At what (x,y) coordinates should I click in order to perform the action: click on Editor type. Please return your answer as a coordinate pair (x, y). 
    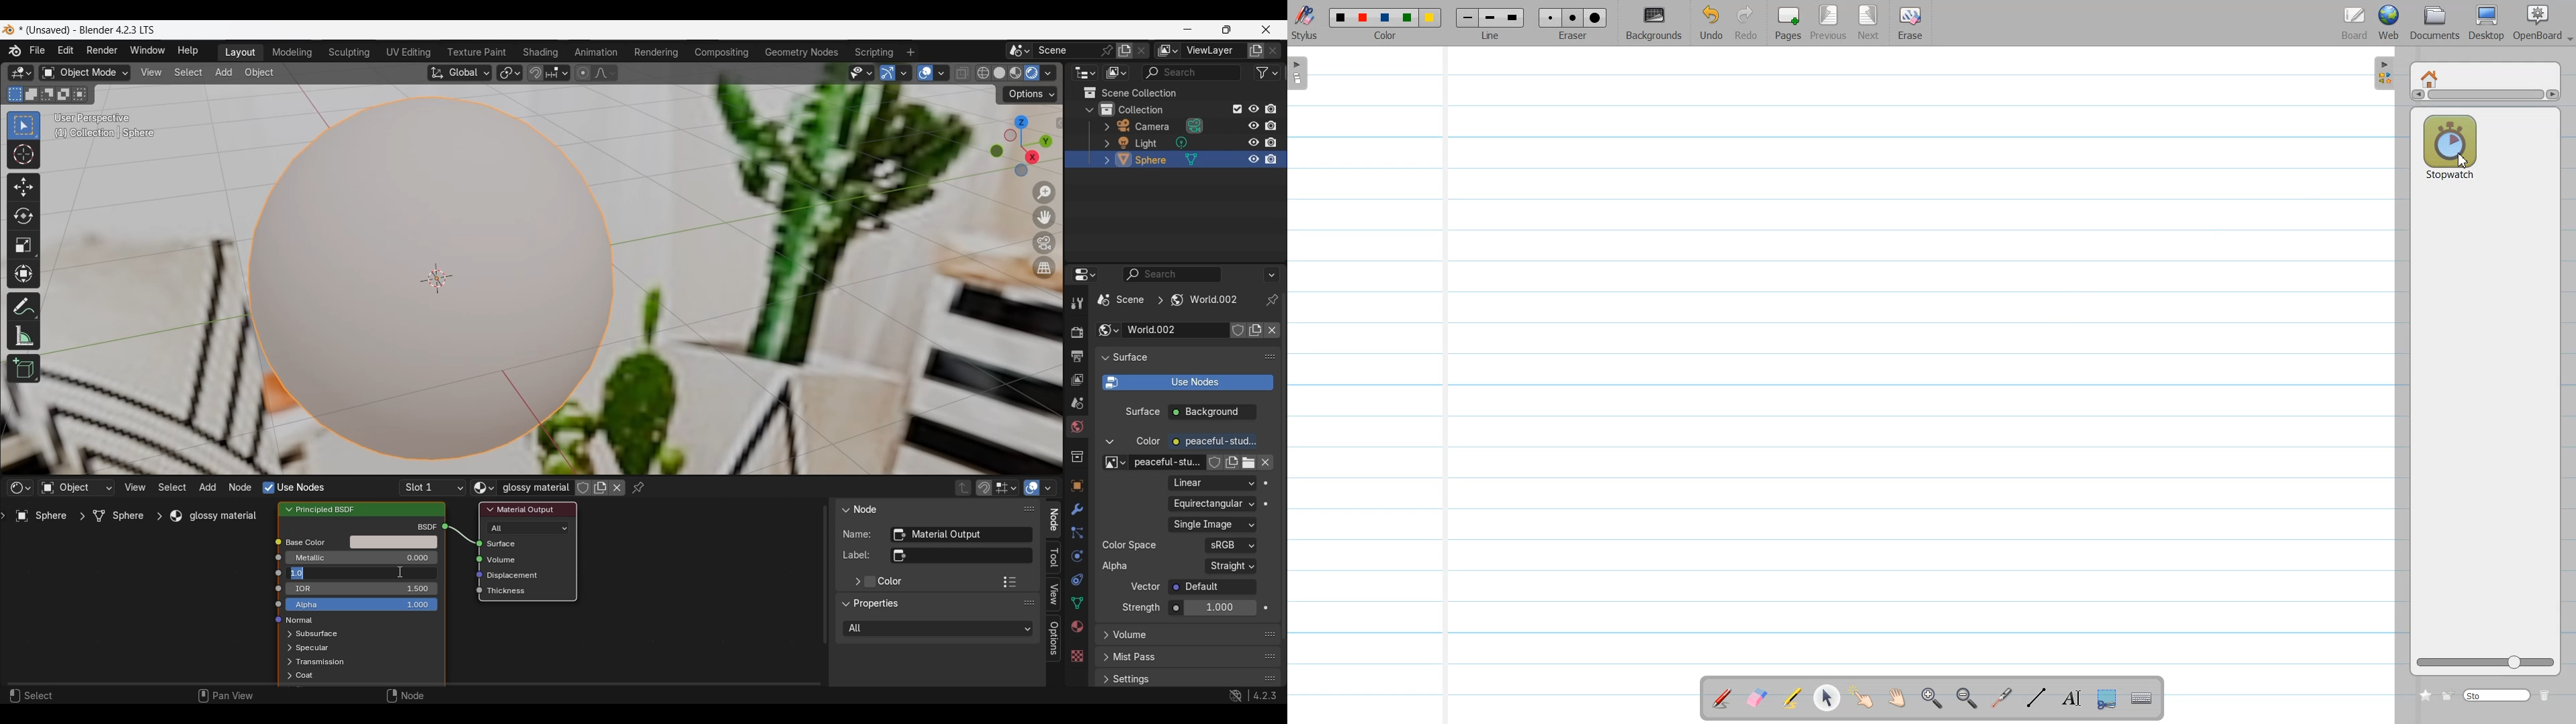
    Looking at the image, I should click on (20, 487).